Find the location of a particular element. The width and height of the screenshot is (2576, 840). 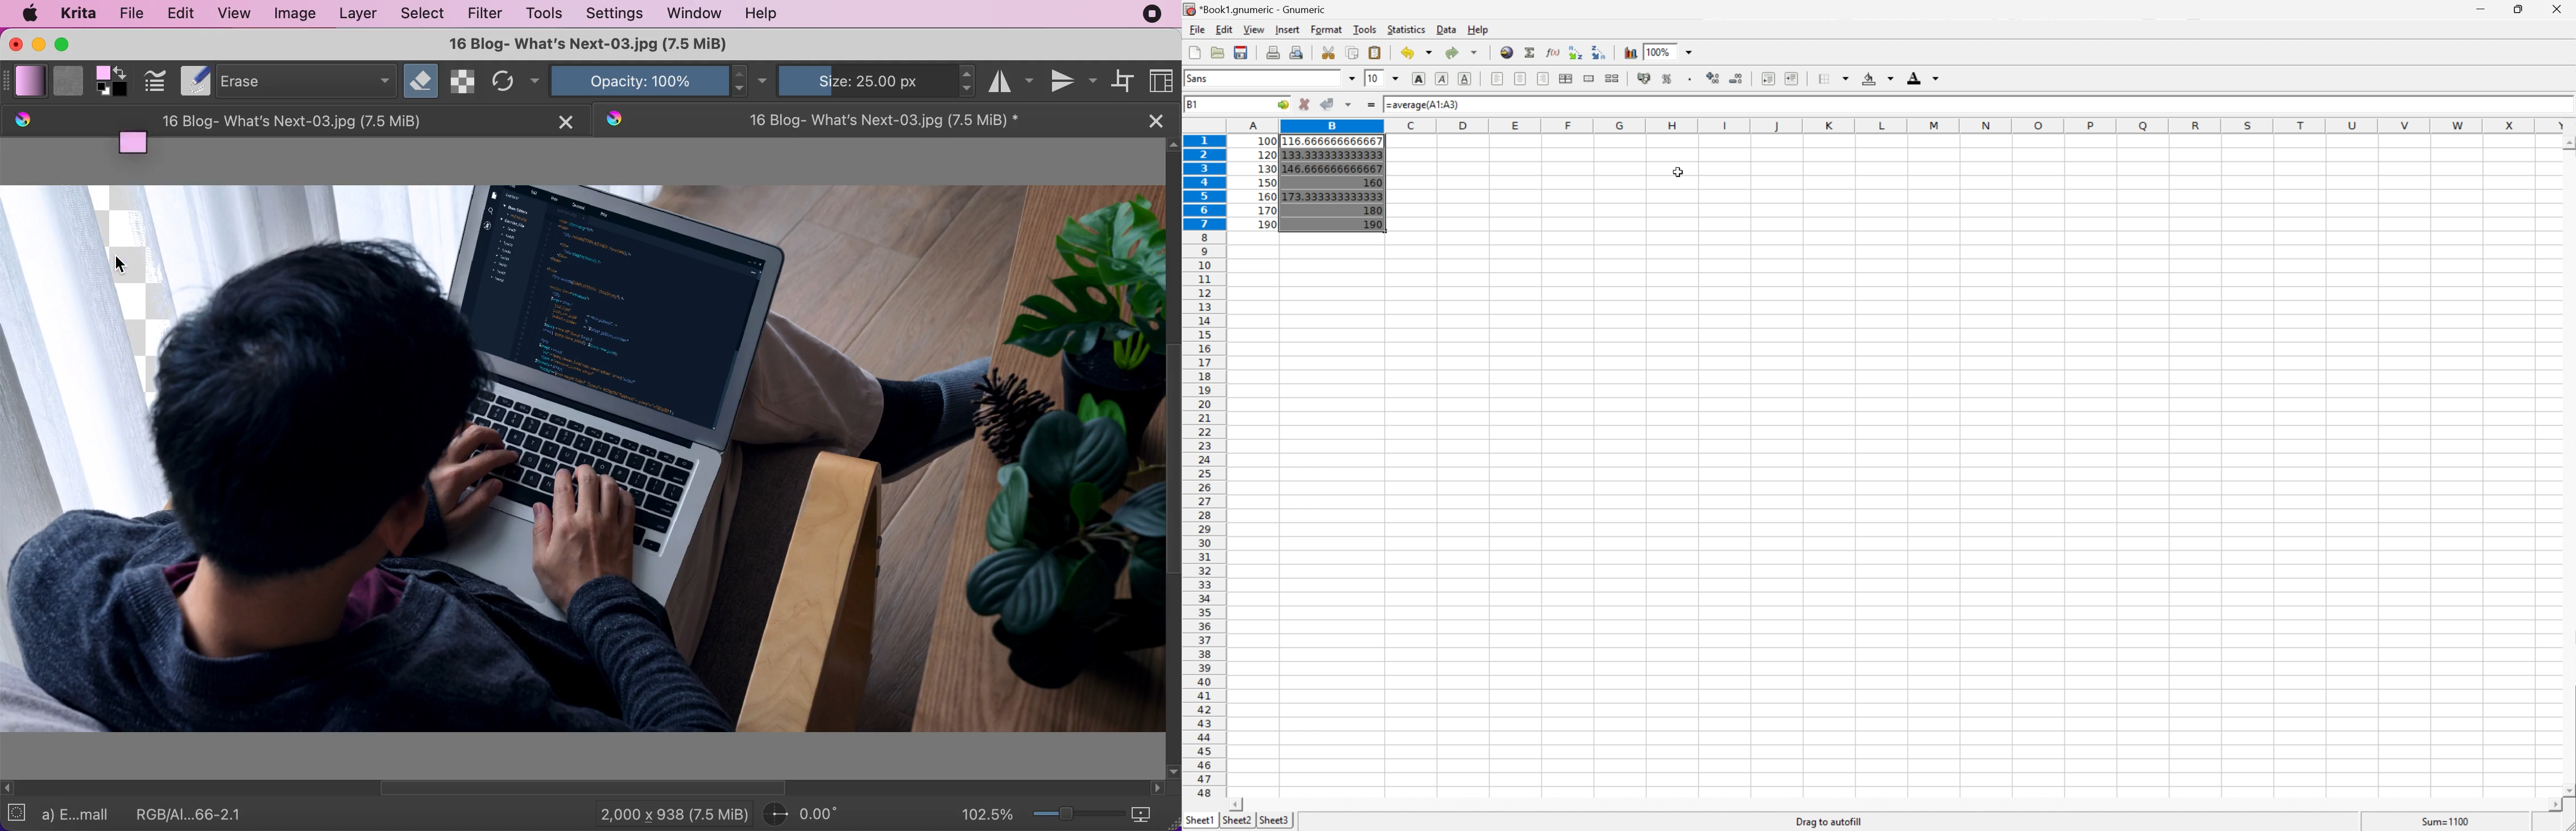

Align Left is located at coordinates (1497, 78).